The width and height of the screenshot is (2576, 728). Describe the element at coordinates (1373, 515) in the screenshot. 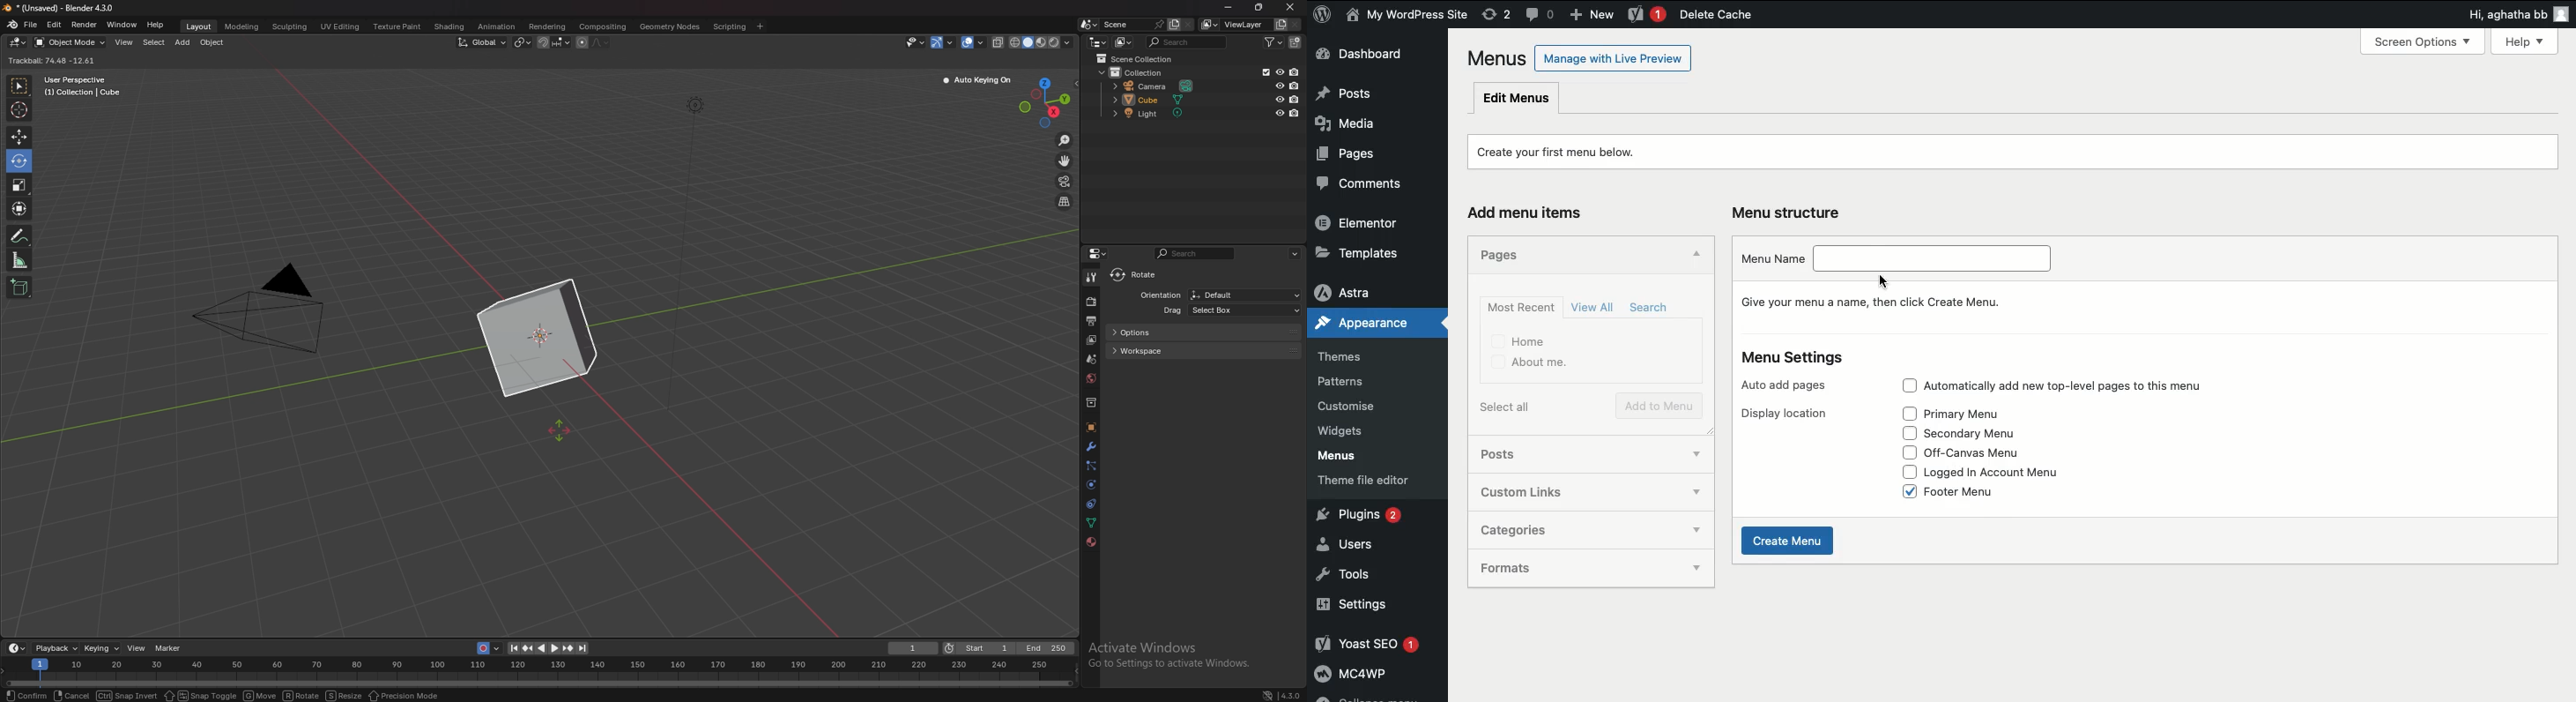

I see `Plugins 2` at that location.